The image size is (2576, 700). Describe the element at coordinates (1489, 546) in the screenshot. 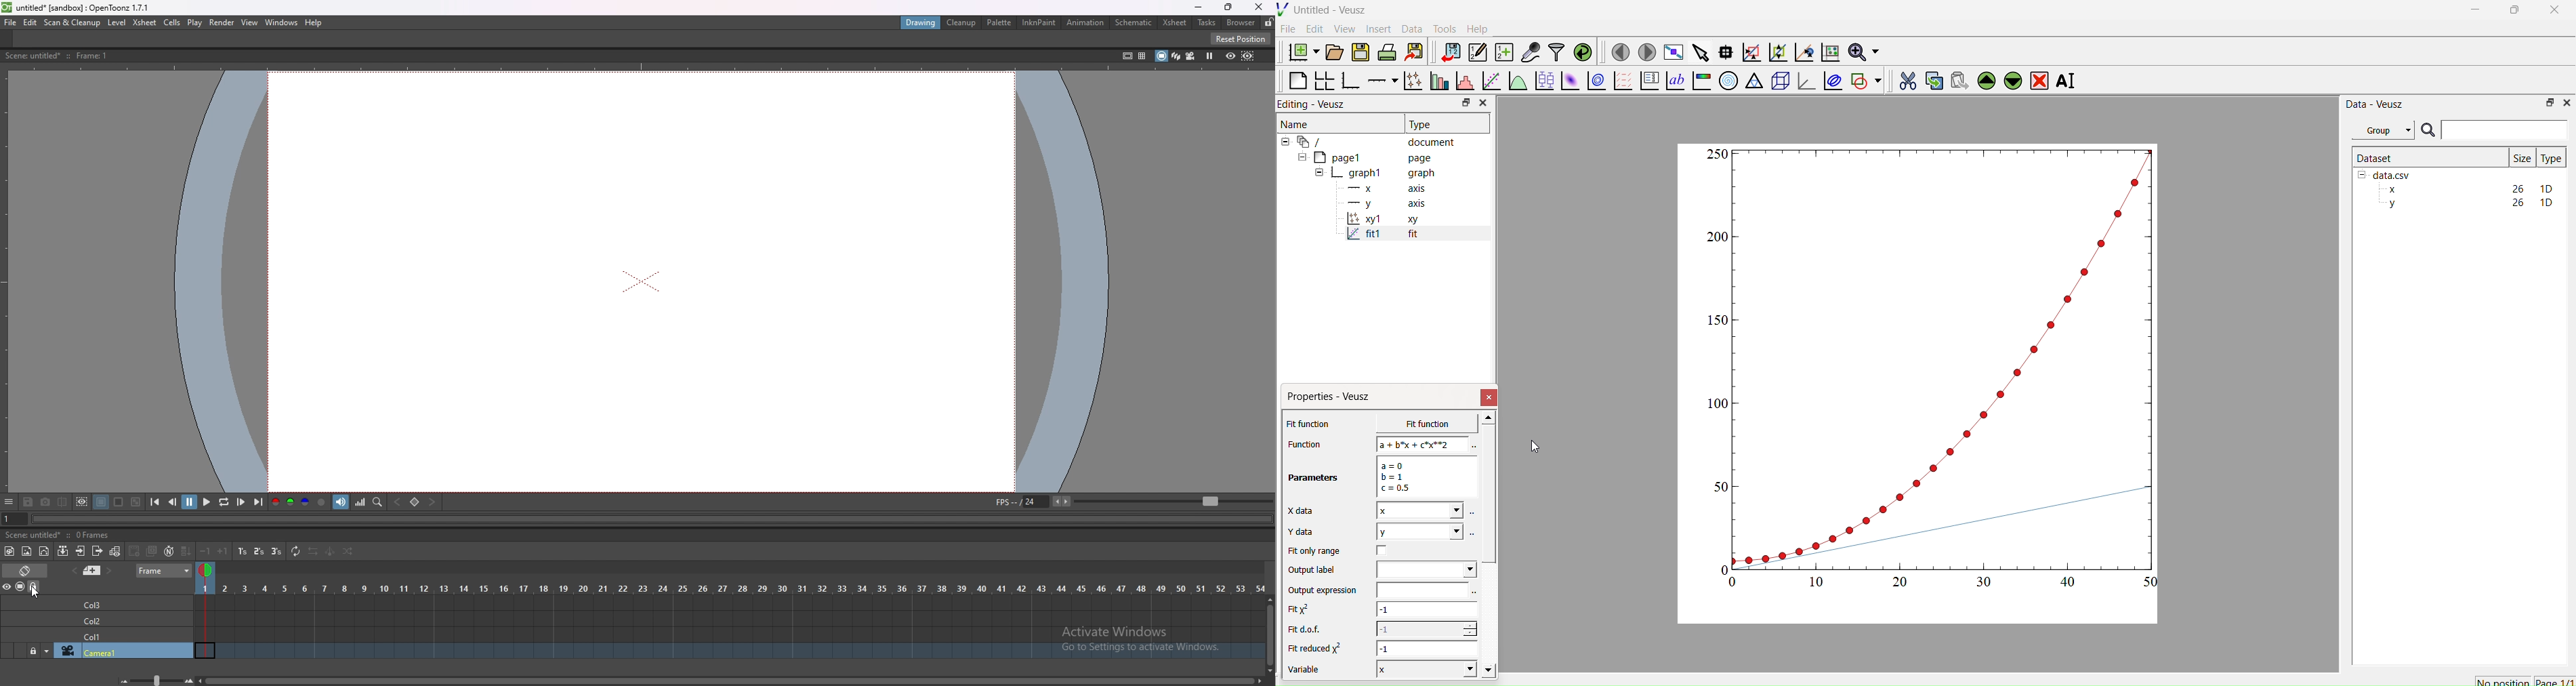

I see `Scroll ` at that location.